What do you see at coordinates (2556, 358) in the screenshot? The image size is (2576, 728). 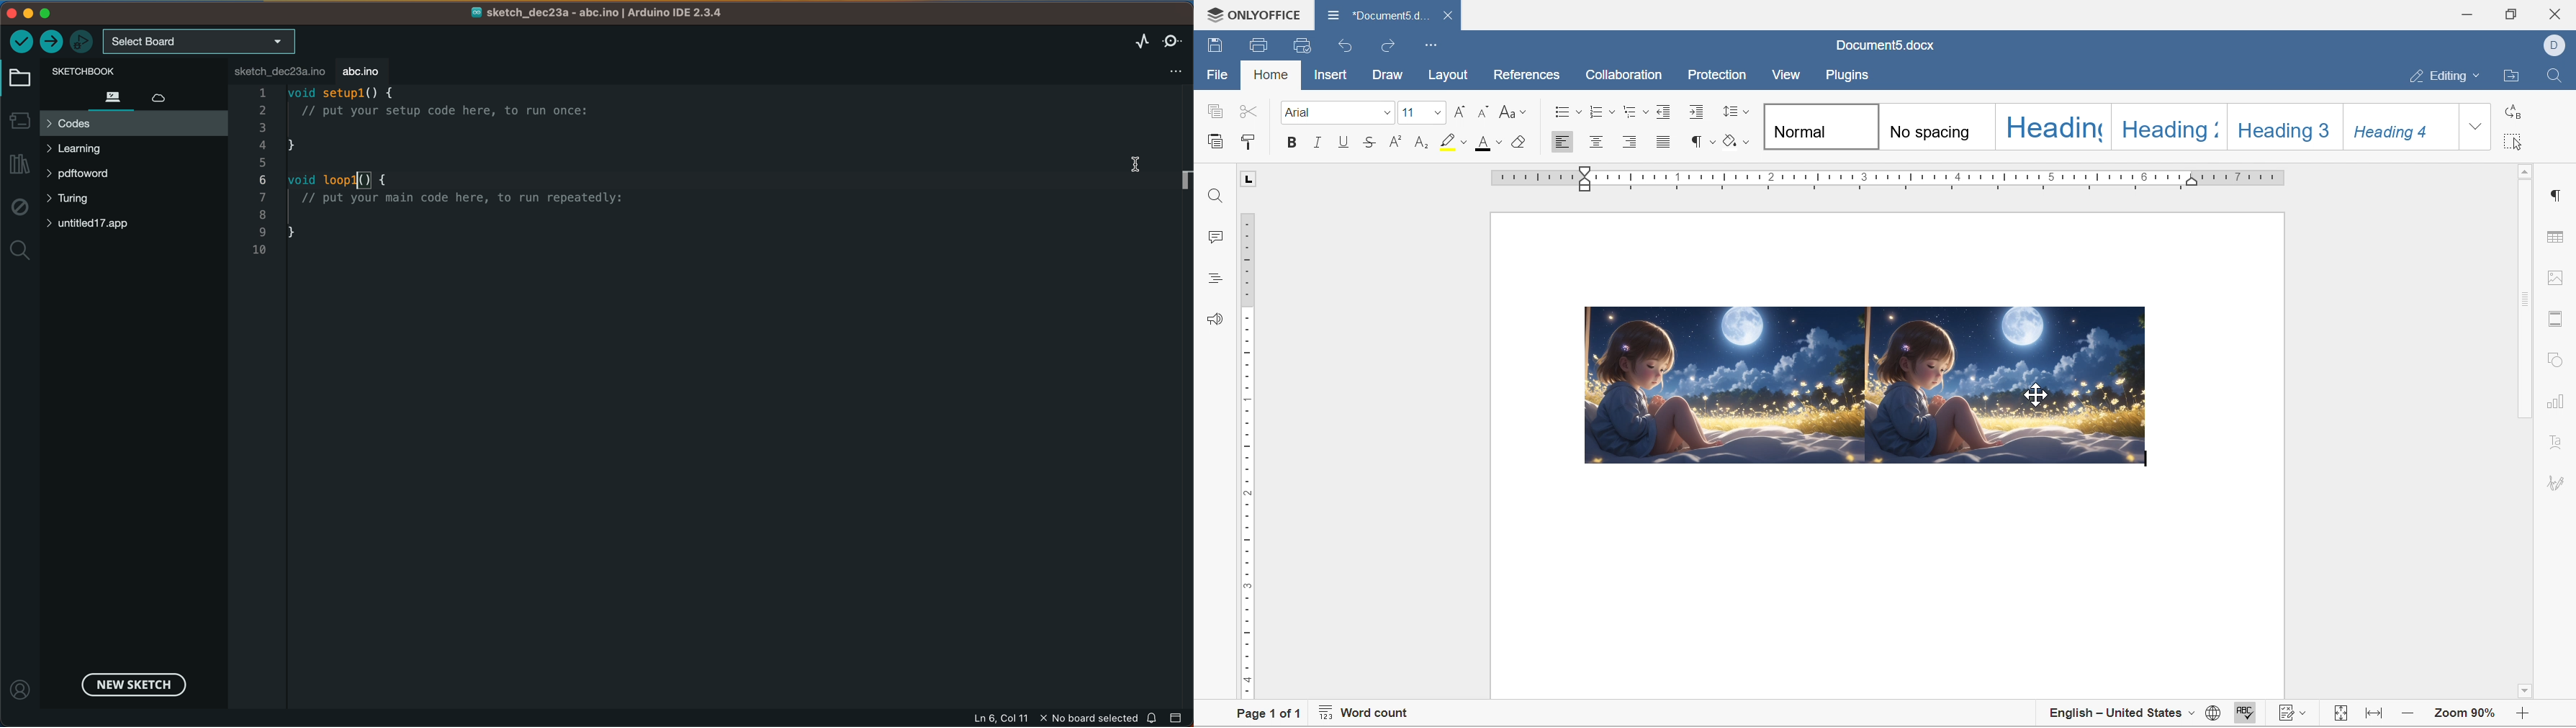 I see `shape settings` at bounding box center [2556, 358].